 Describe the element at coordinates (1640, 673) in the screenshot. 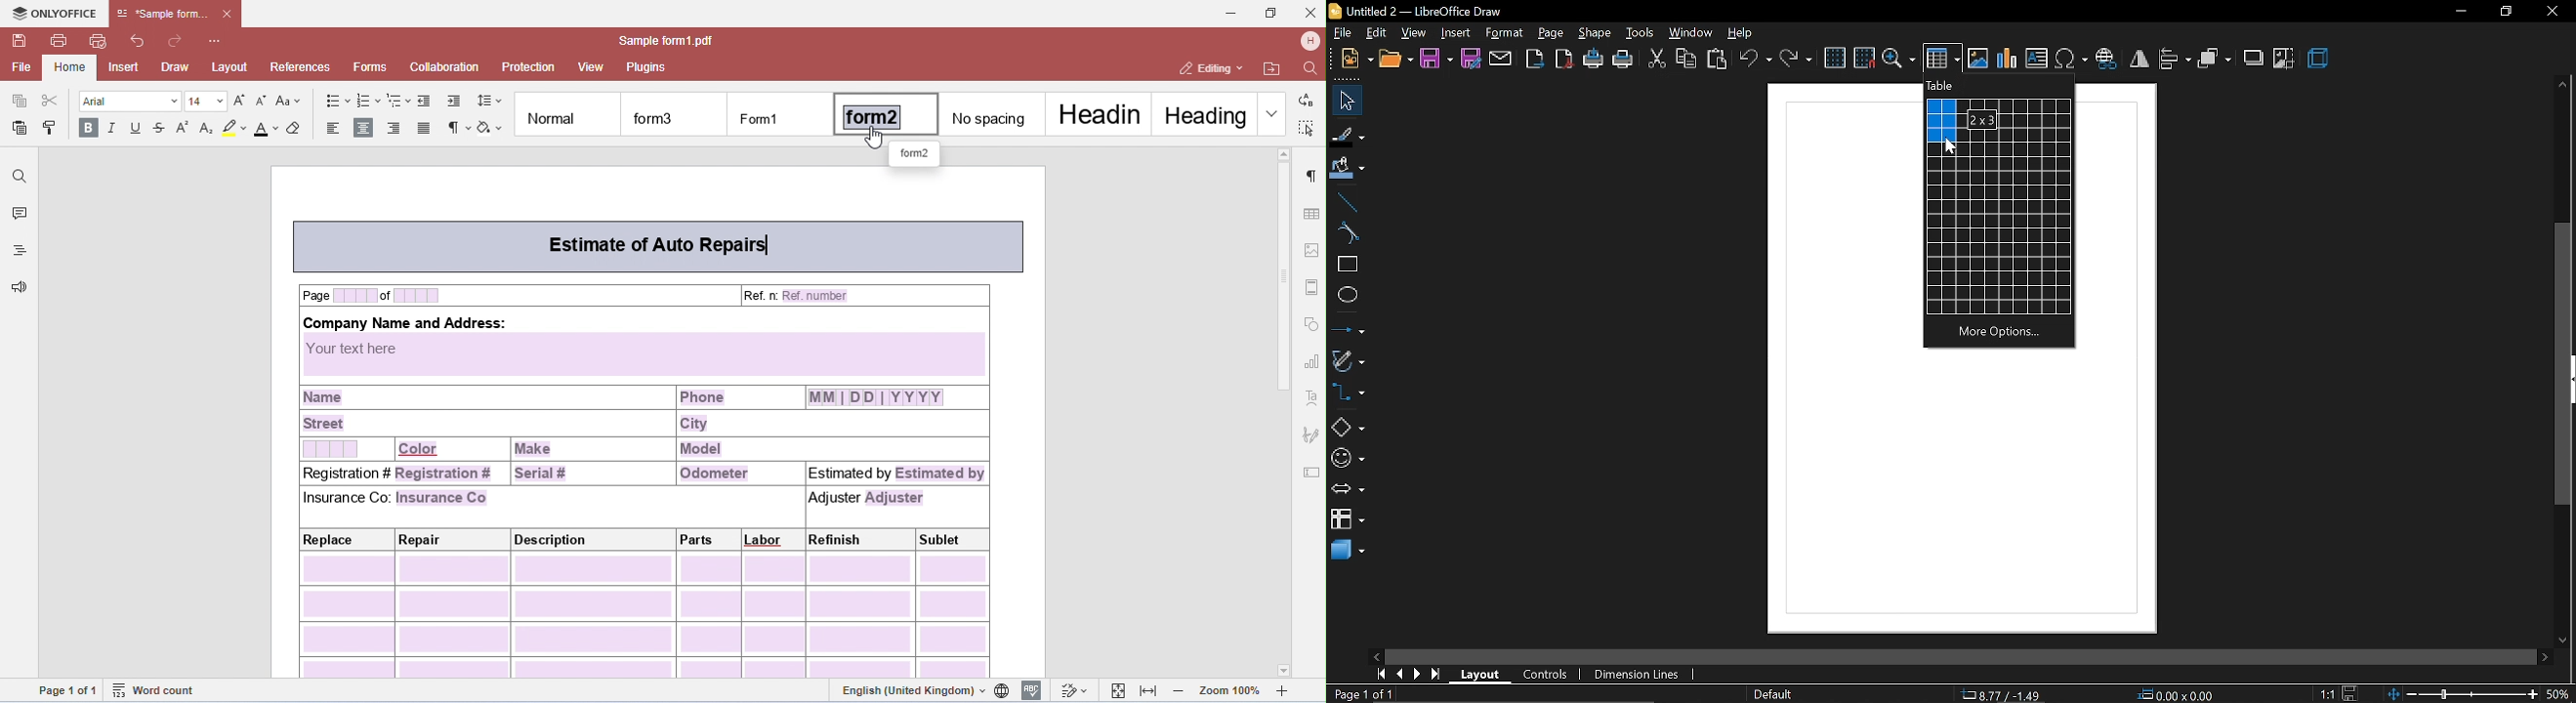

I see `dimension lines` at that location.